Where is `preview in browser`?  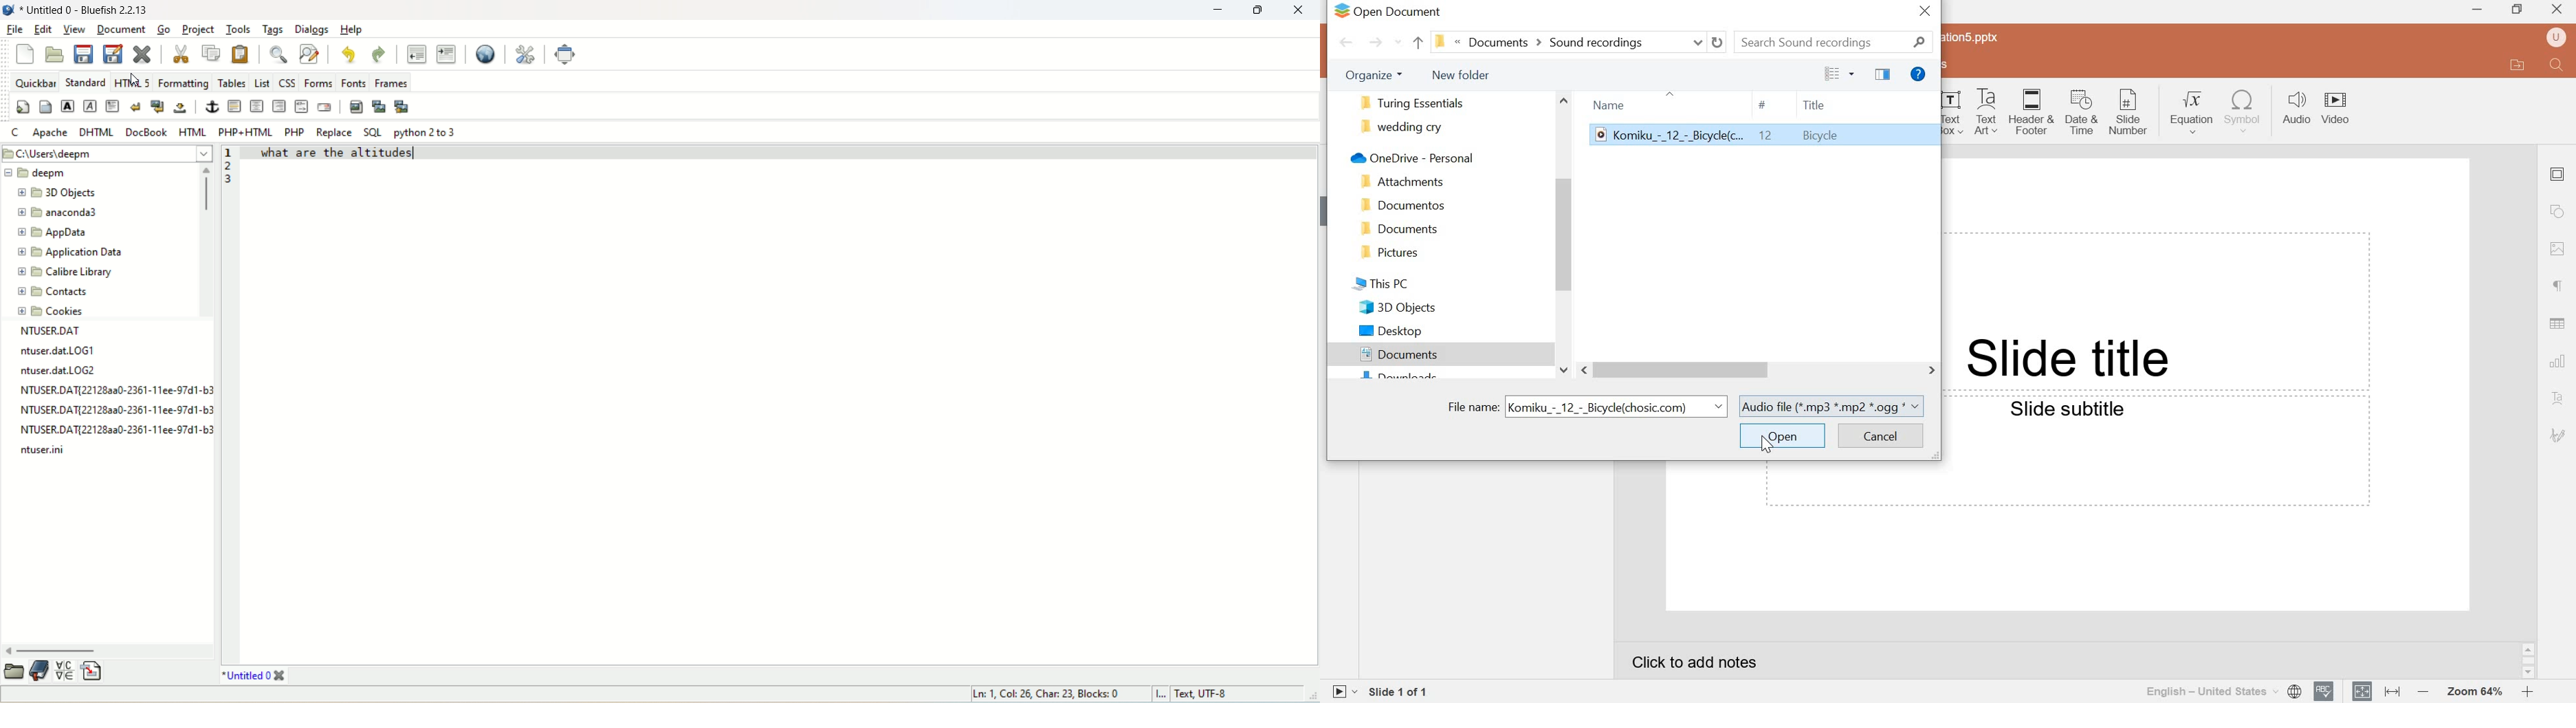 preview in browser is located at coordinates (485, 53).